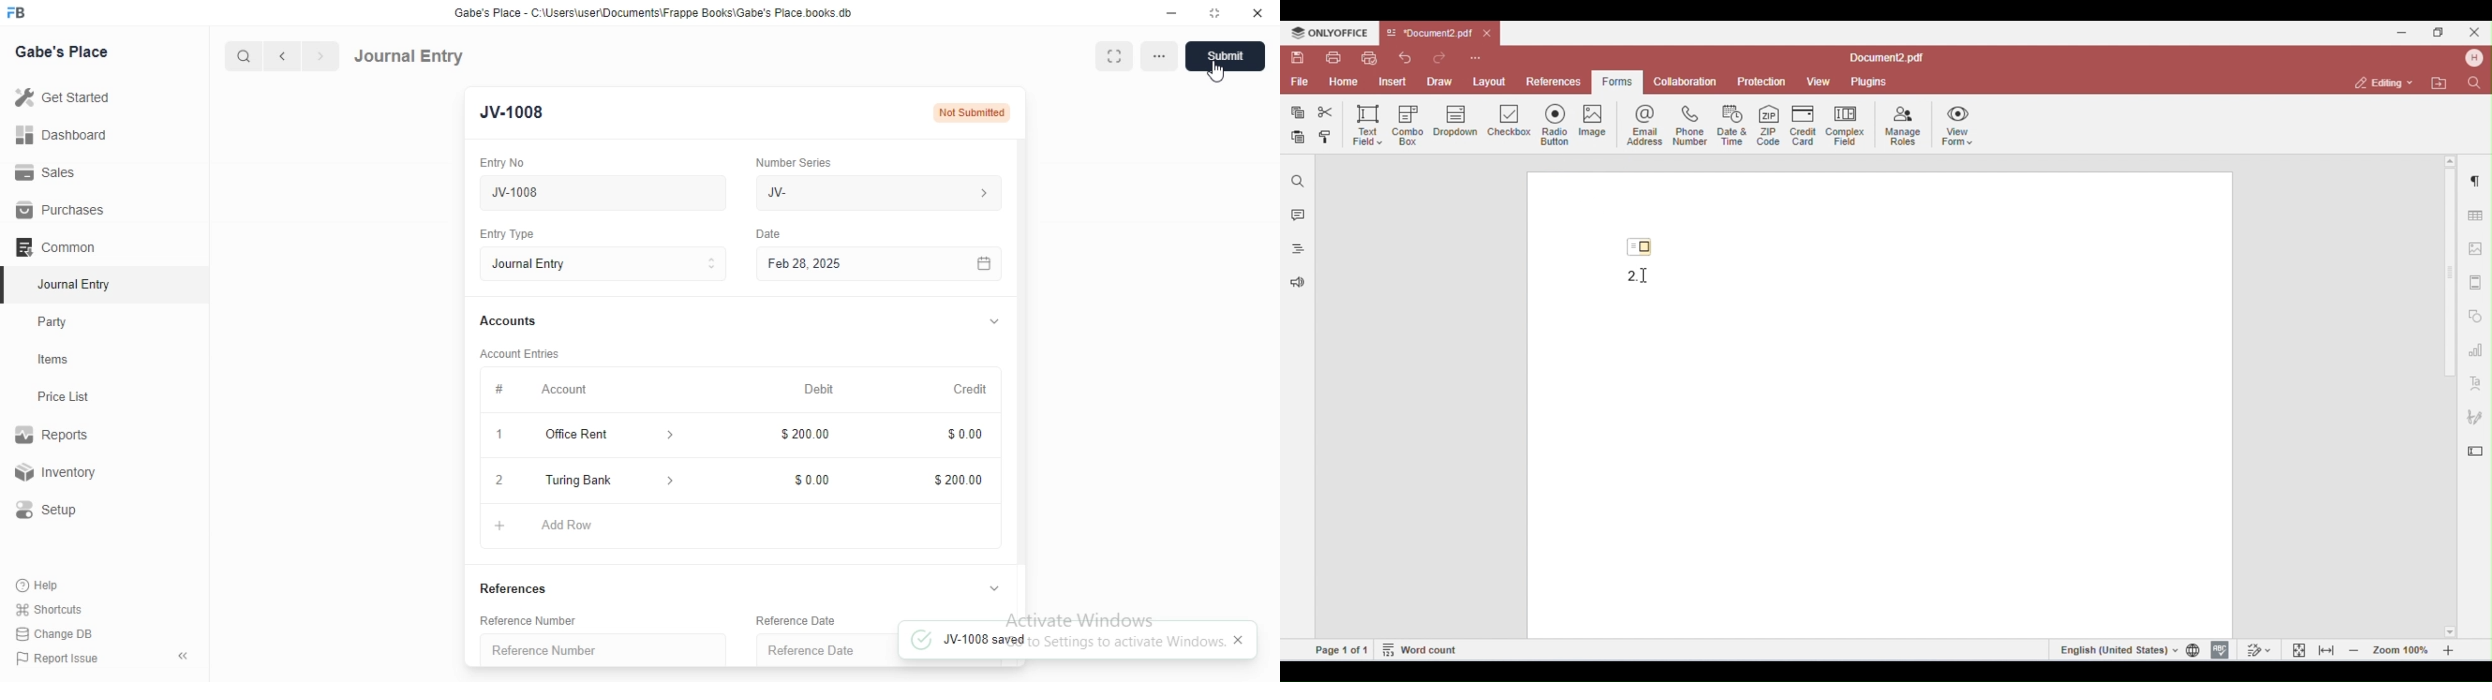 This screenshot has width=2492, height=700. What do you see at coordinates (519, 322) in the screenshot?
I see `Accounts` at bounding box center [519, 322].